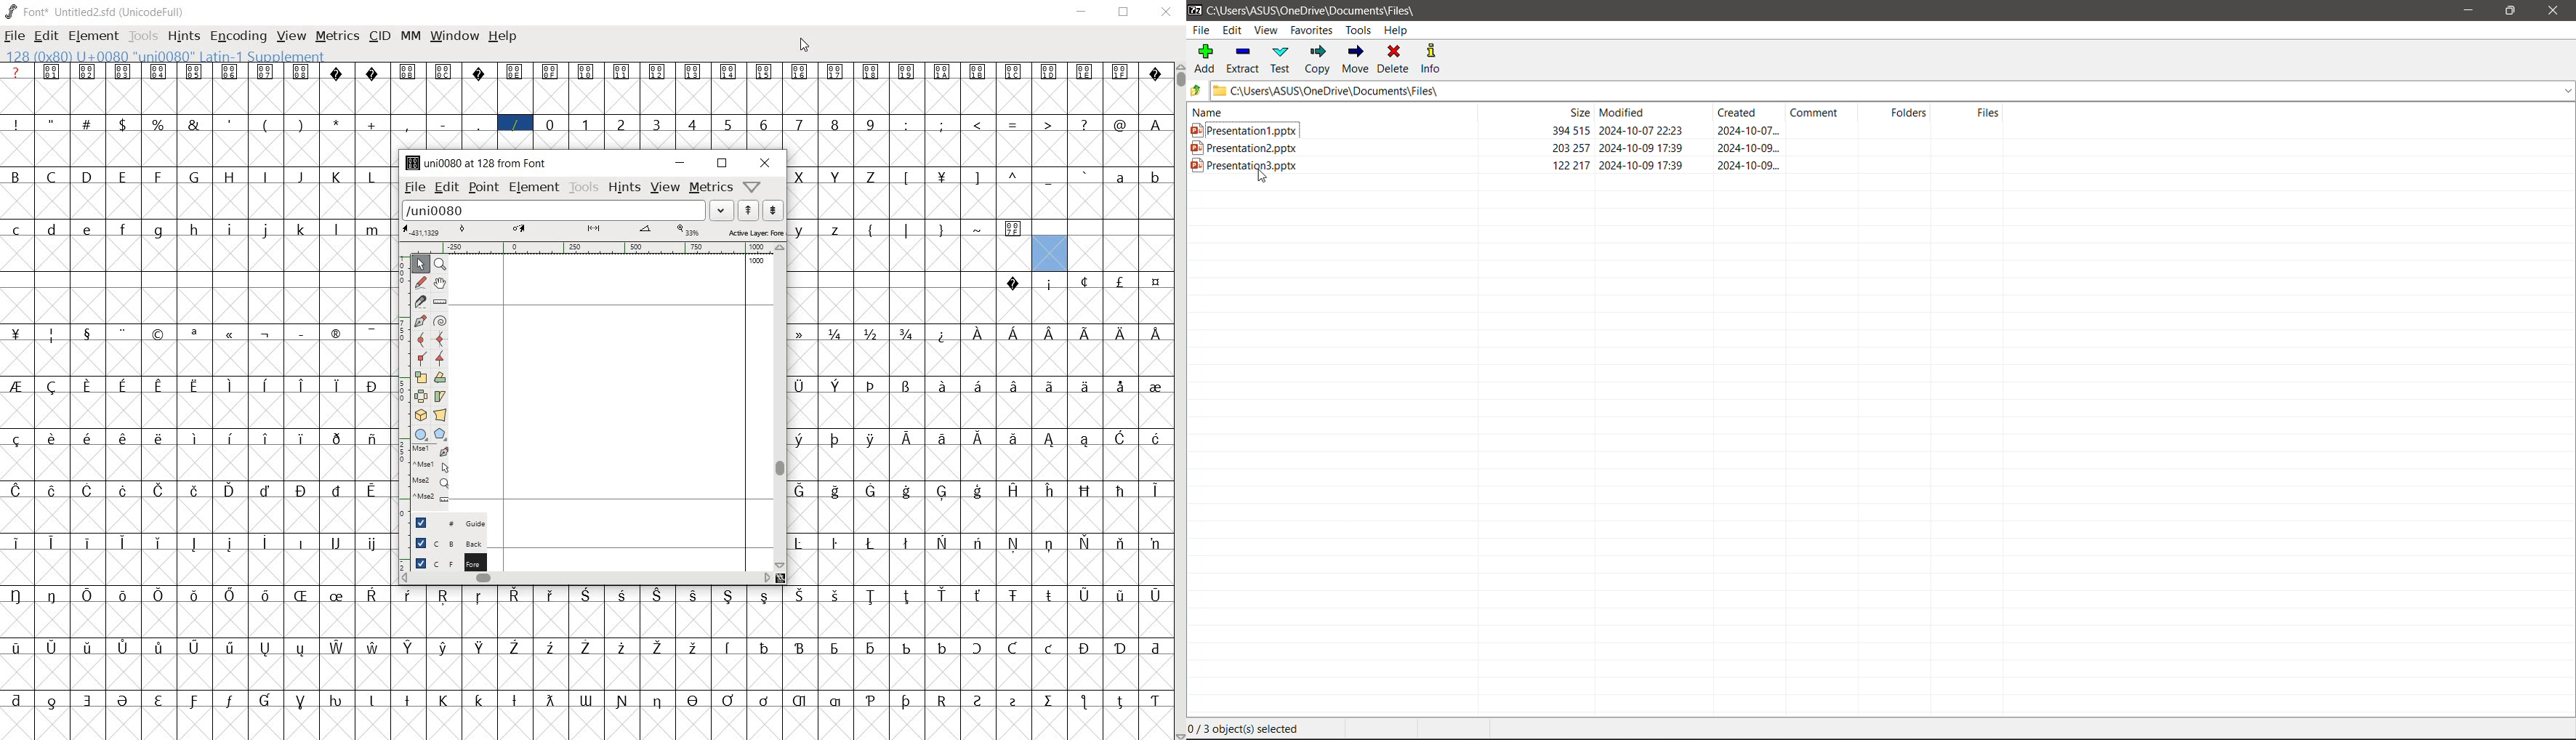 The height and width of the screenshot is (756, 2576). Describe the element at coordinates (299, 650) in the screenshot. I see `glyph` at that location.